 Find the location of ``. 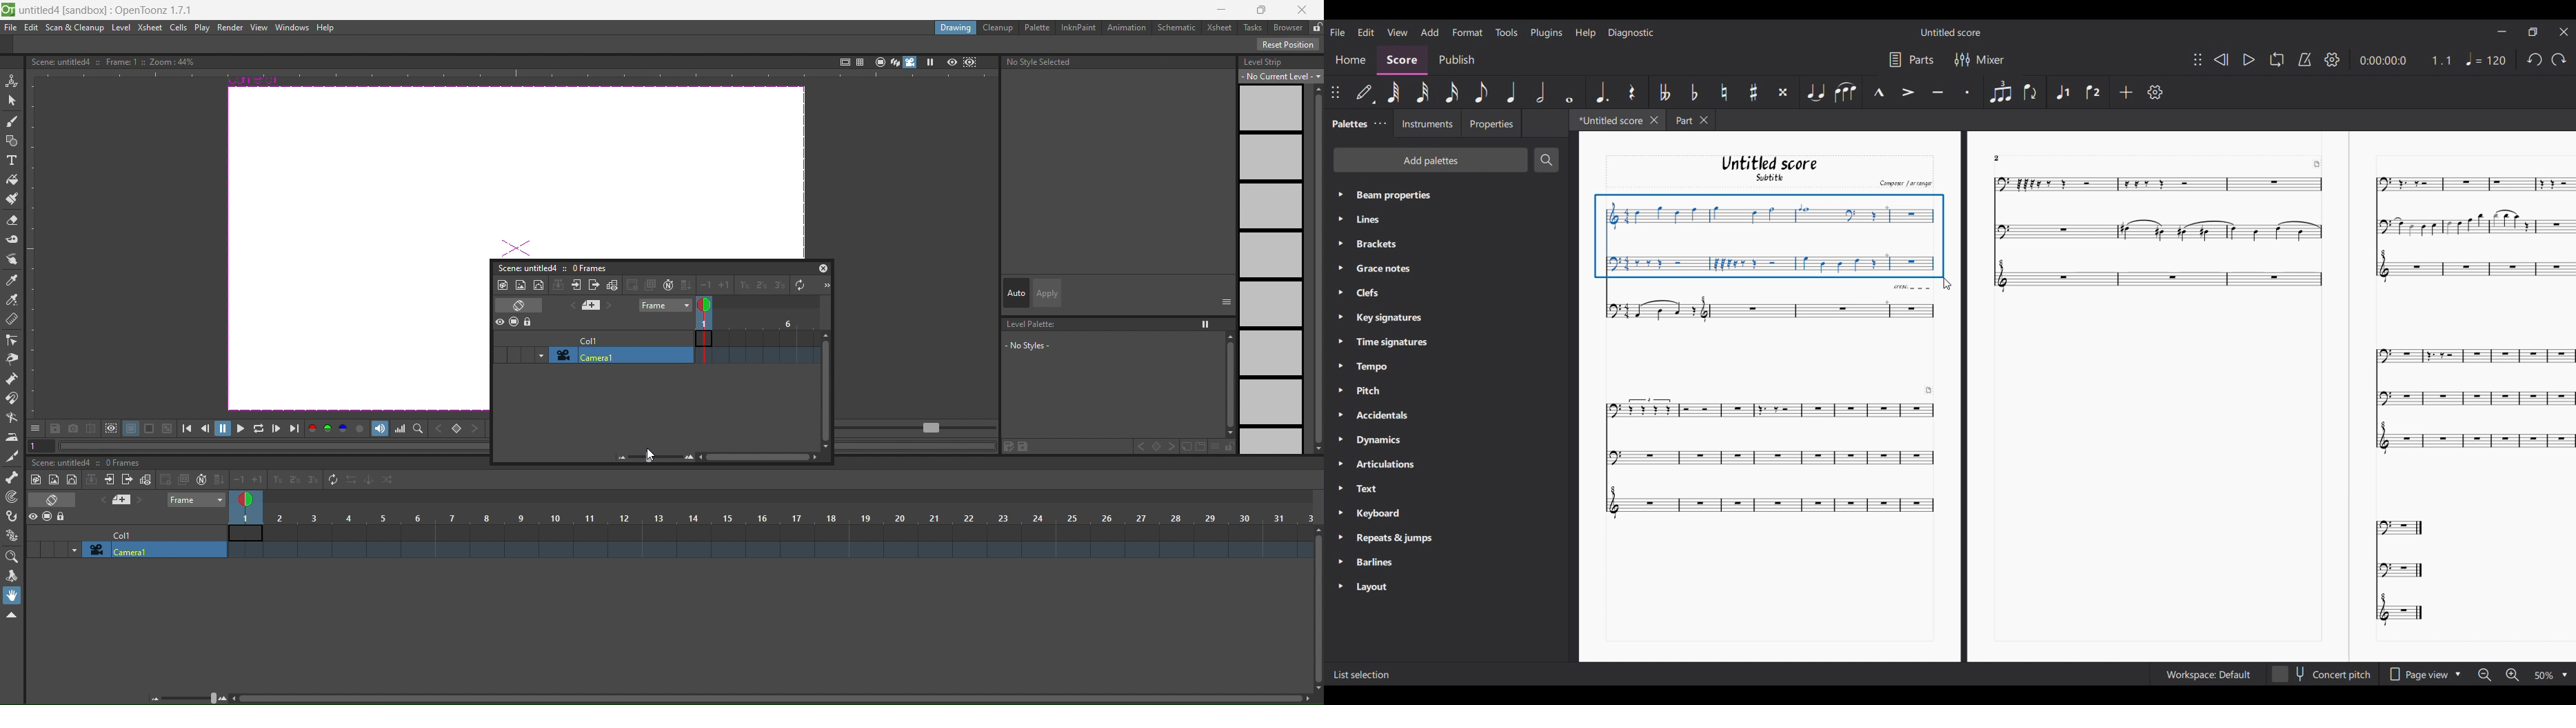

 is located at coordinates (1338, 194).